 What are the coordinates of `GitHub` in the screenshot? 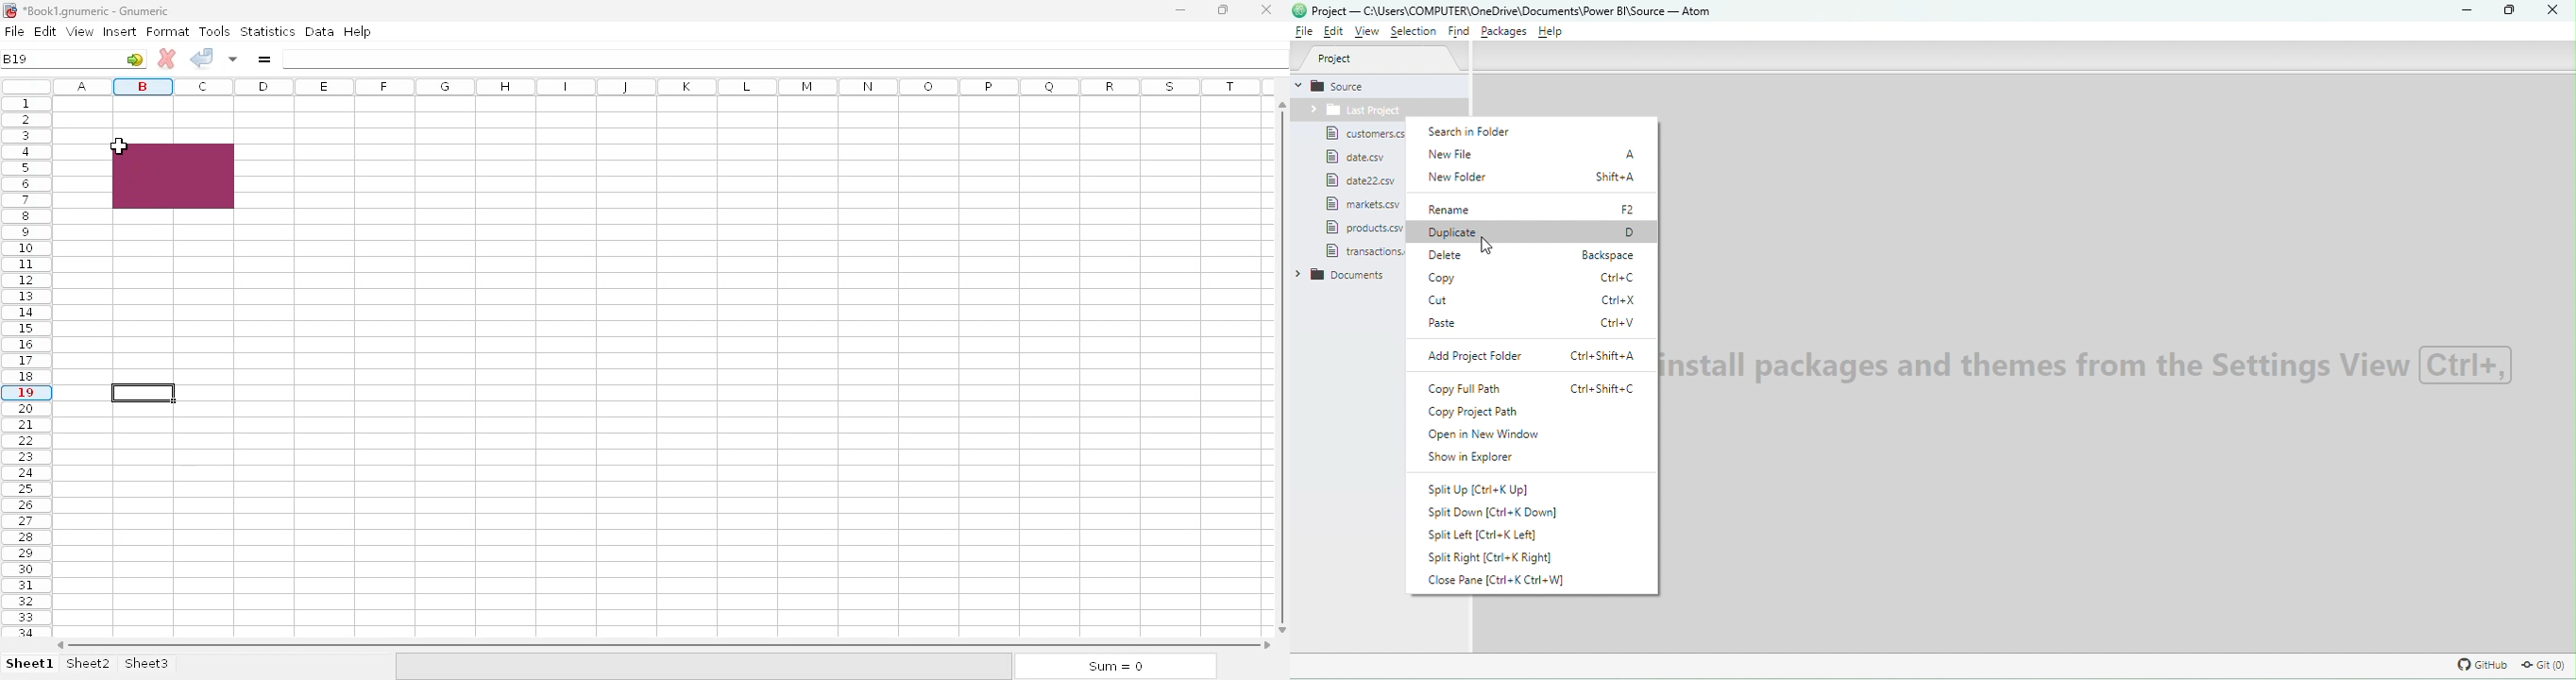 It's located at (2480, 664).